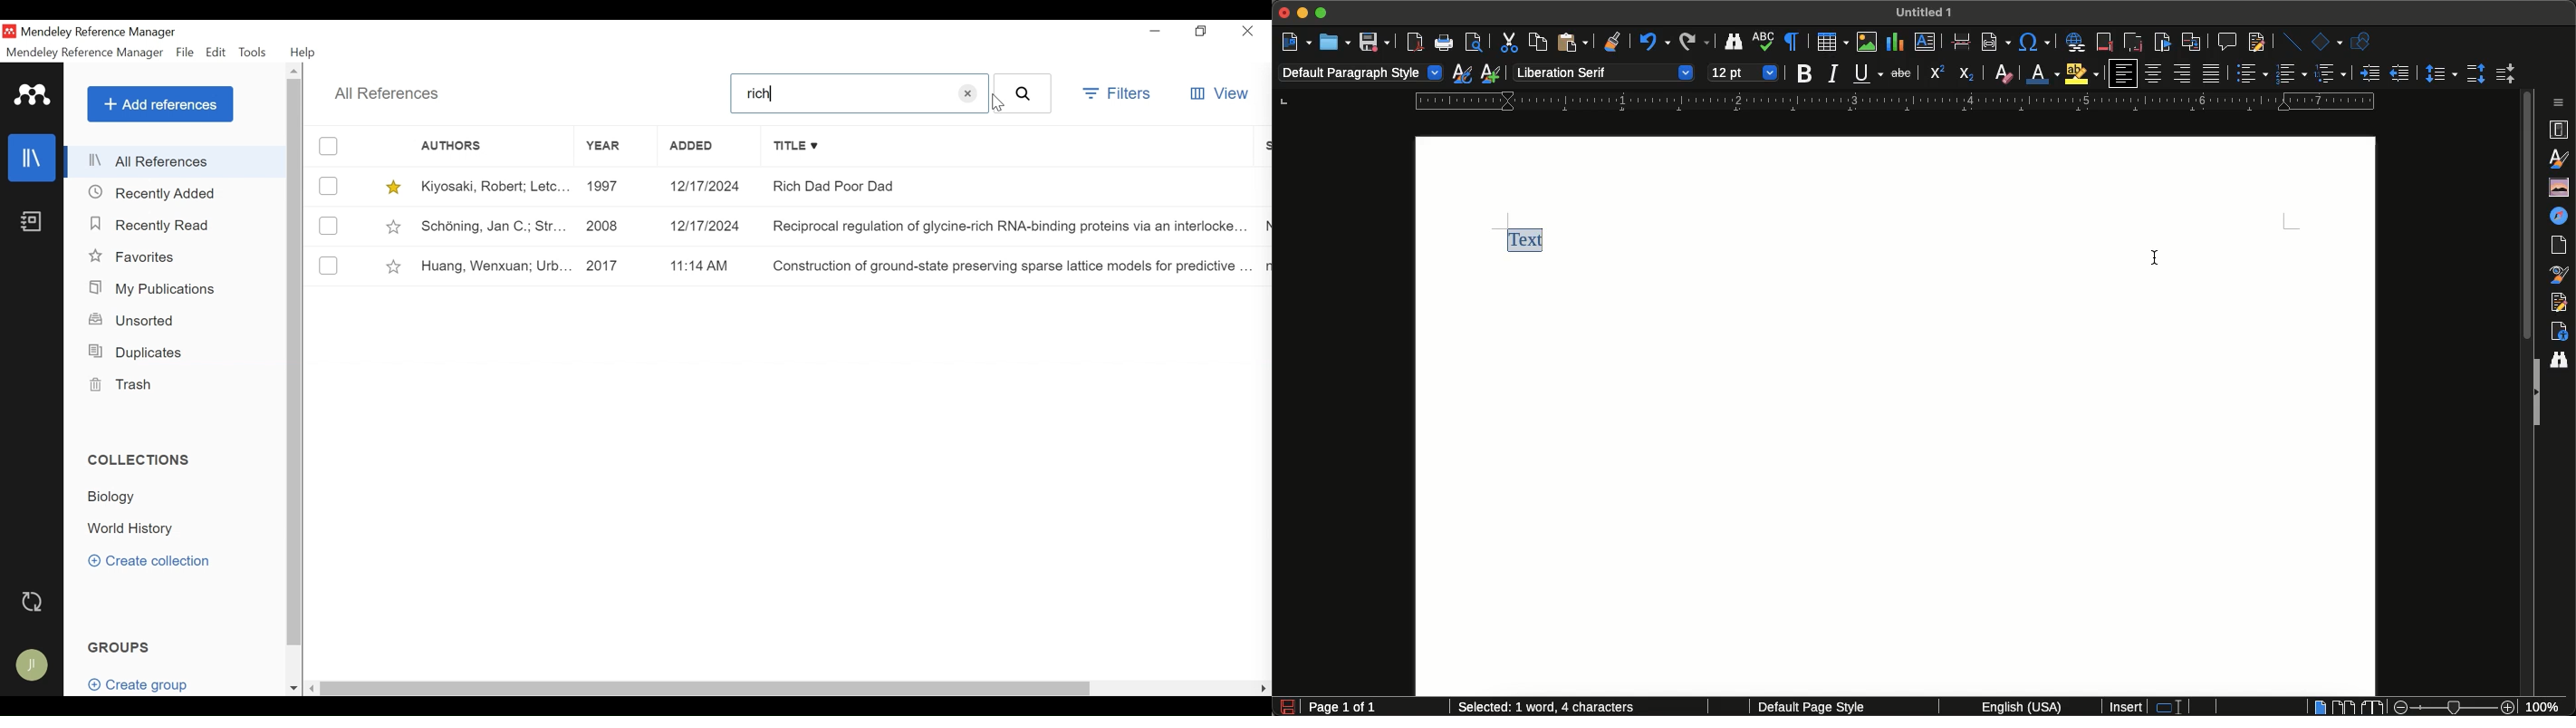 The image size is (2576, 728). Describe the element at coordinates (710, 186) in the screenshot. I see `12/17/2024` at that location.